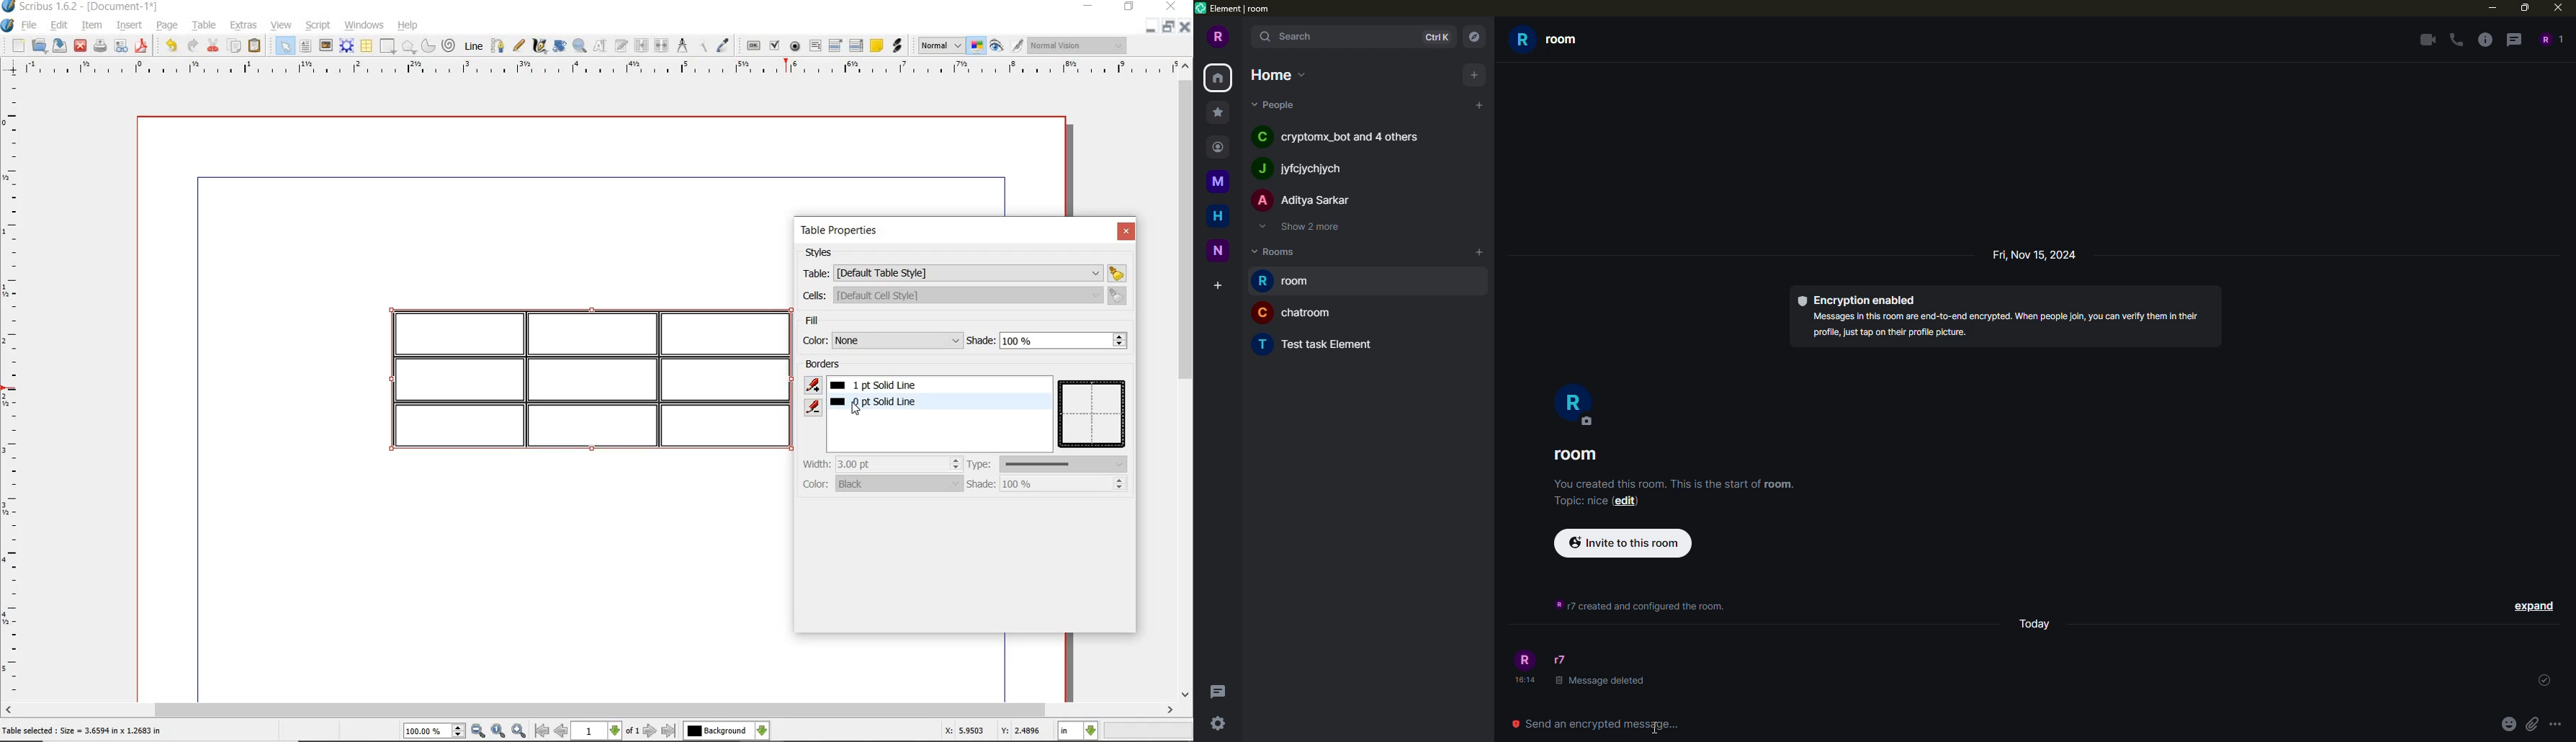  Describe the element at coordinates (920, 401) in the screenshot. I see `border added` at that location.